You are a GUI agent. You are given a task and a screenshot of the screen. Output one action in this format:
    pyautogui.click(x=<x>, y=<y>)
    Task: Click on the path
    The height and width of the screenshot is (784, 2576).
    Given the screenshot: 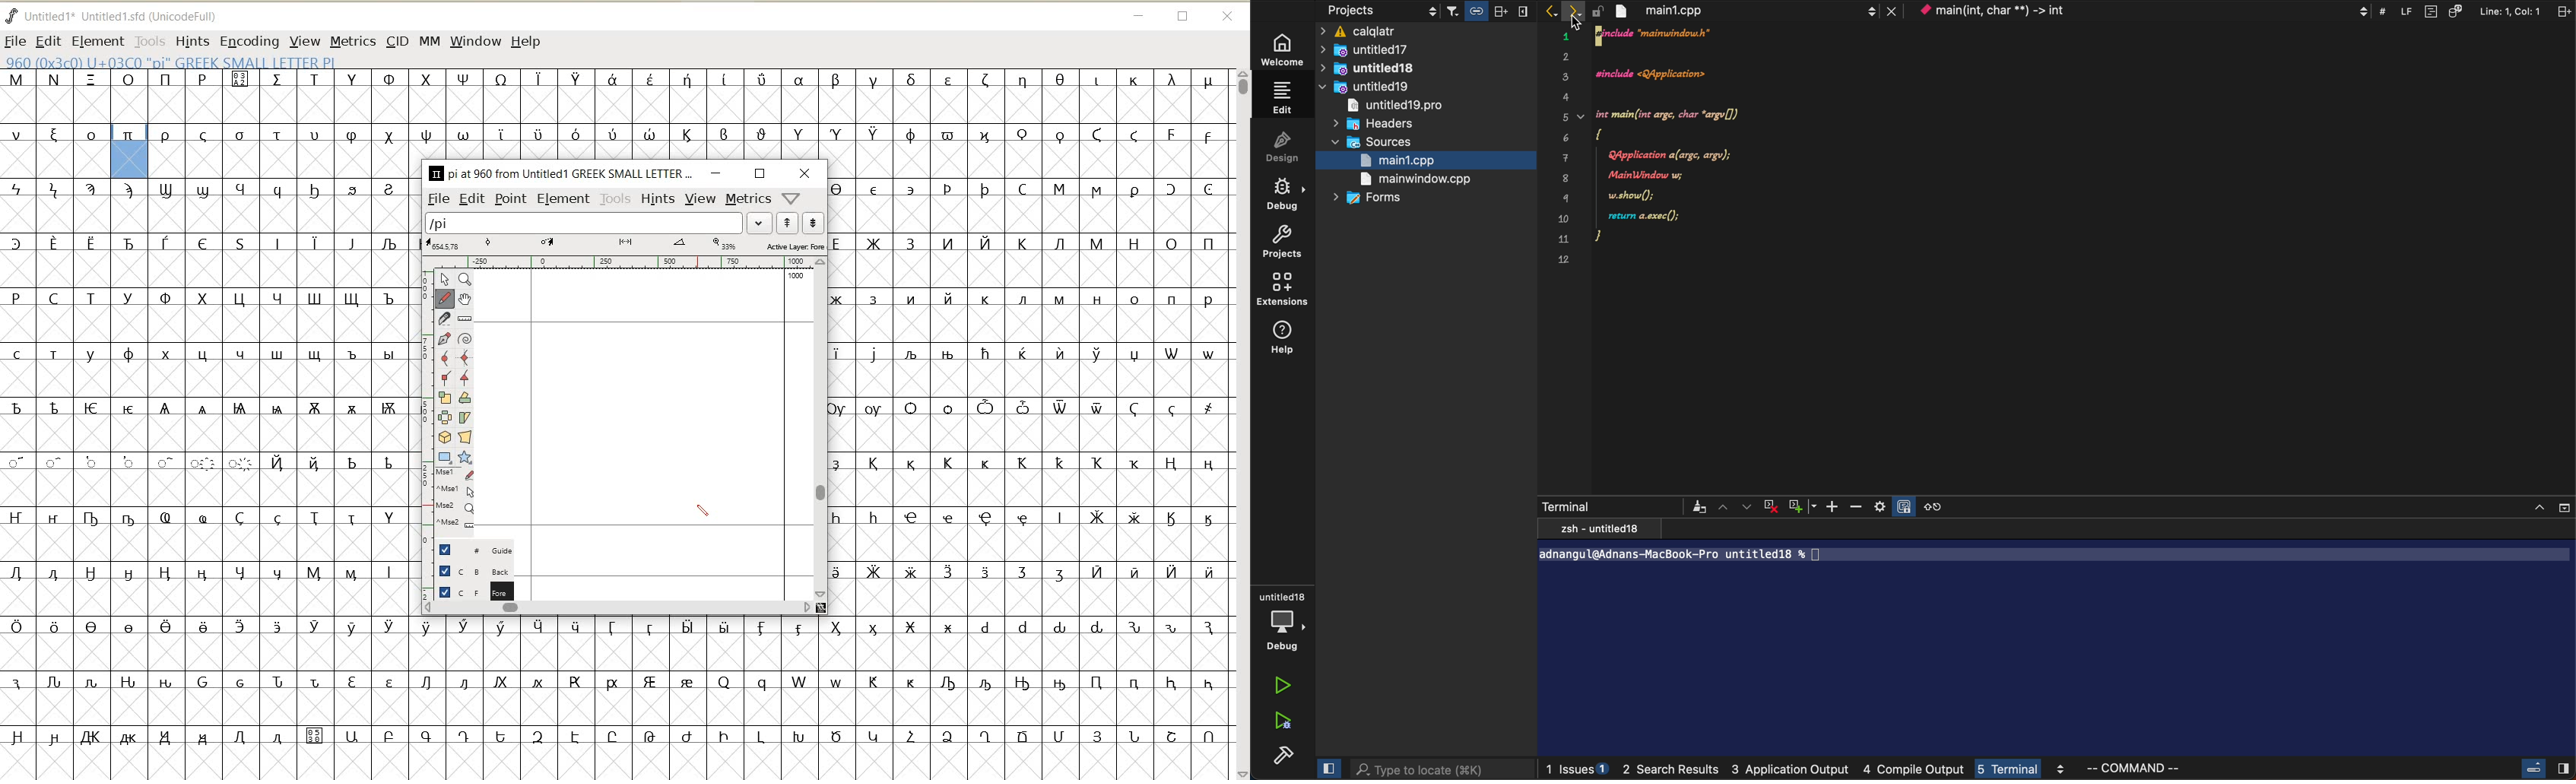 What is the action you would take?
    pyautogui.click(x=1771, y=556)
    